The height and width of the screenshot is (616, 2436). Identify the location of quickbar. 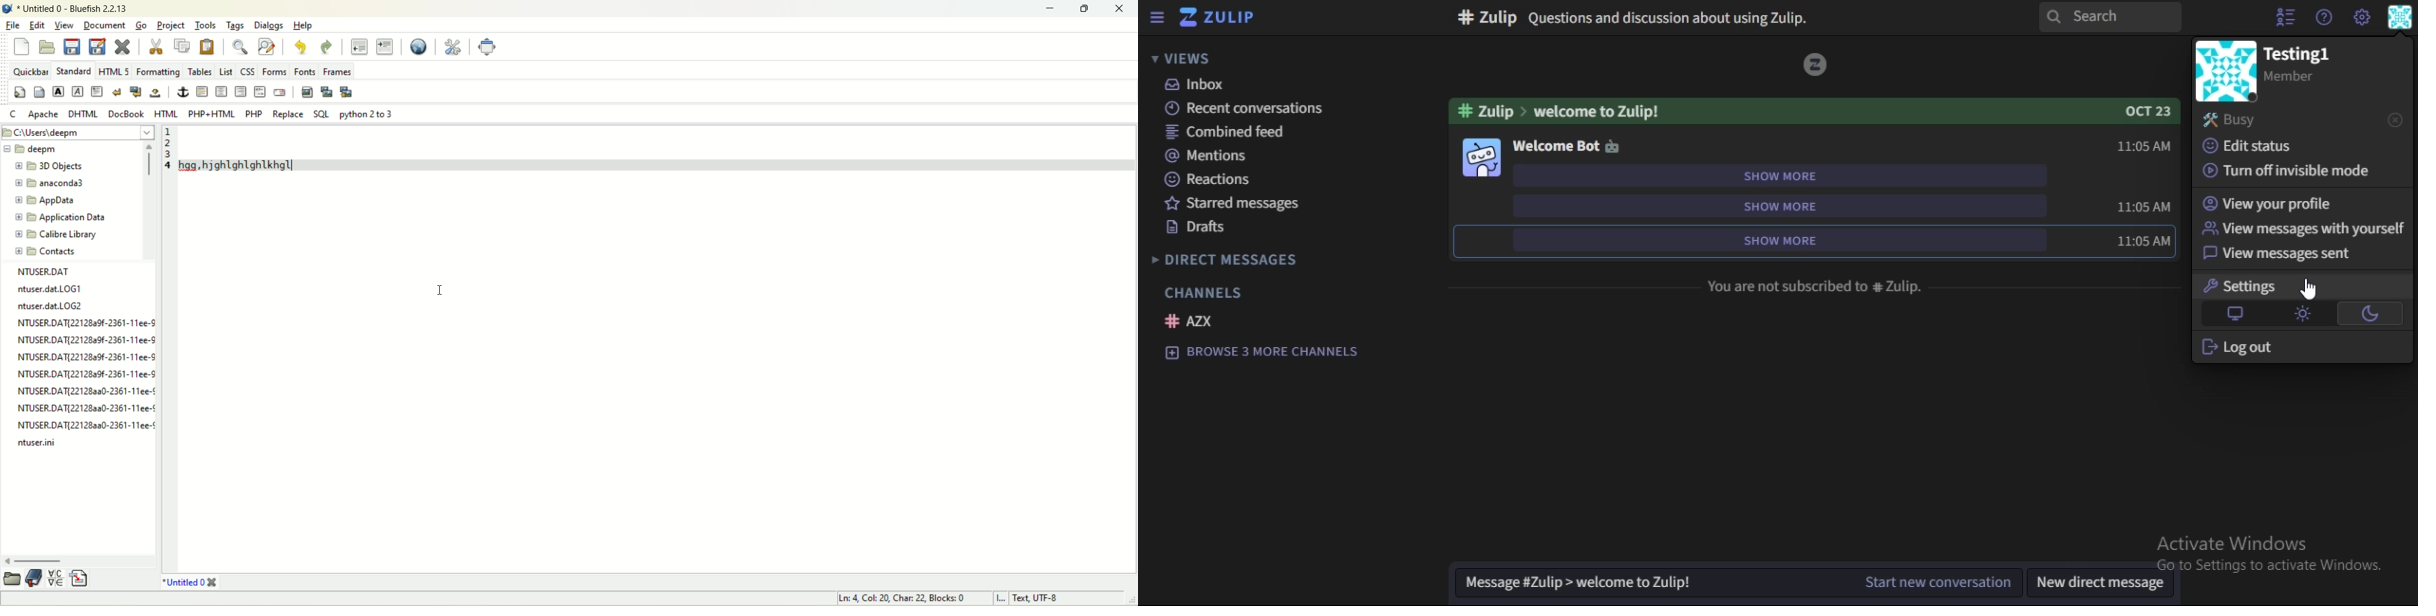
(30, 71).